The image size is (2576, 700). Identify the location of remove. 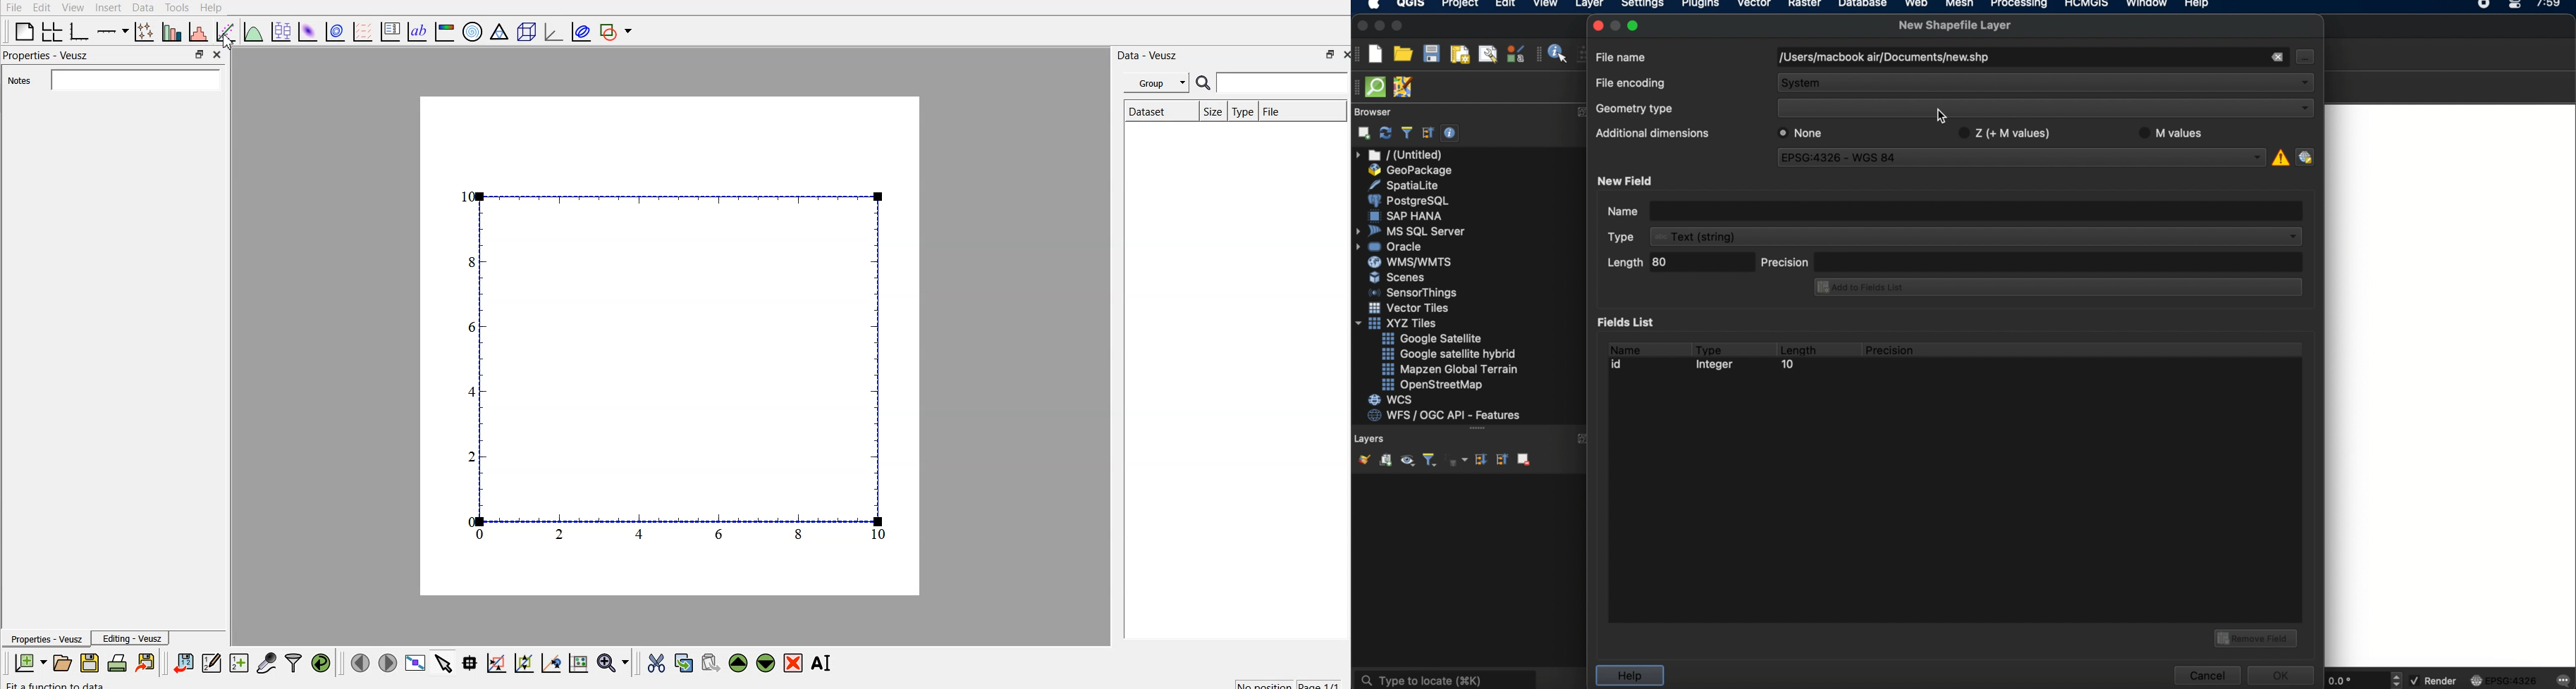
(2276, 57).